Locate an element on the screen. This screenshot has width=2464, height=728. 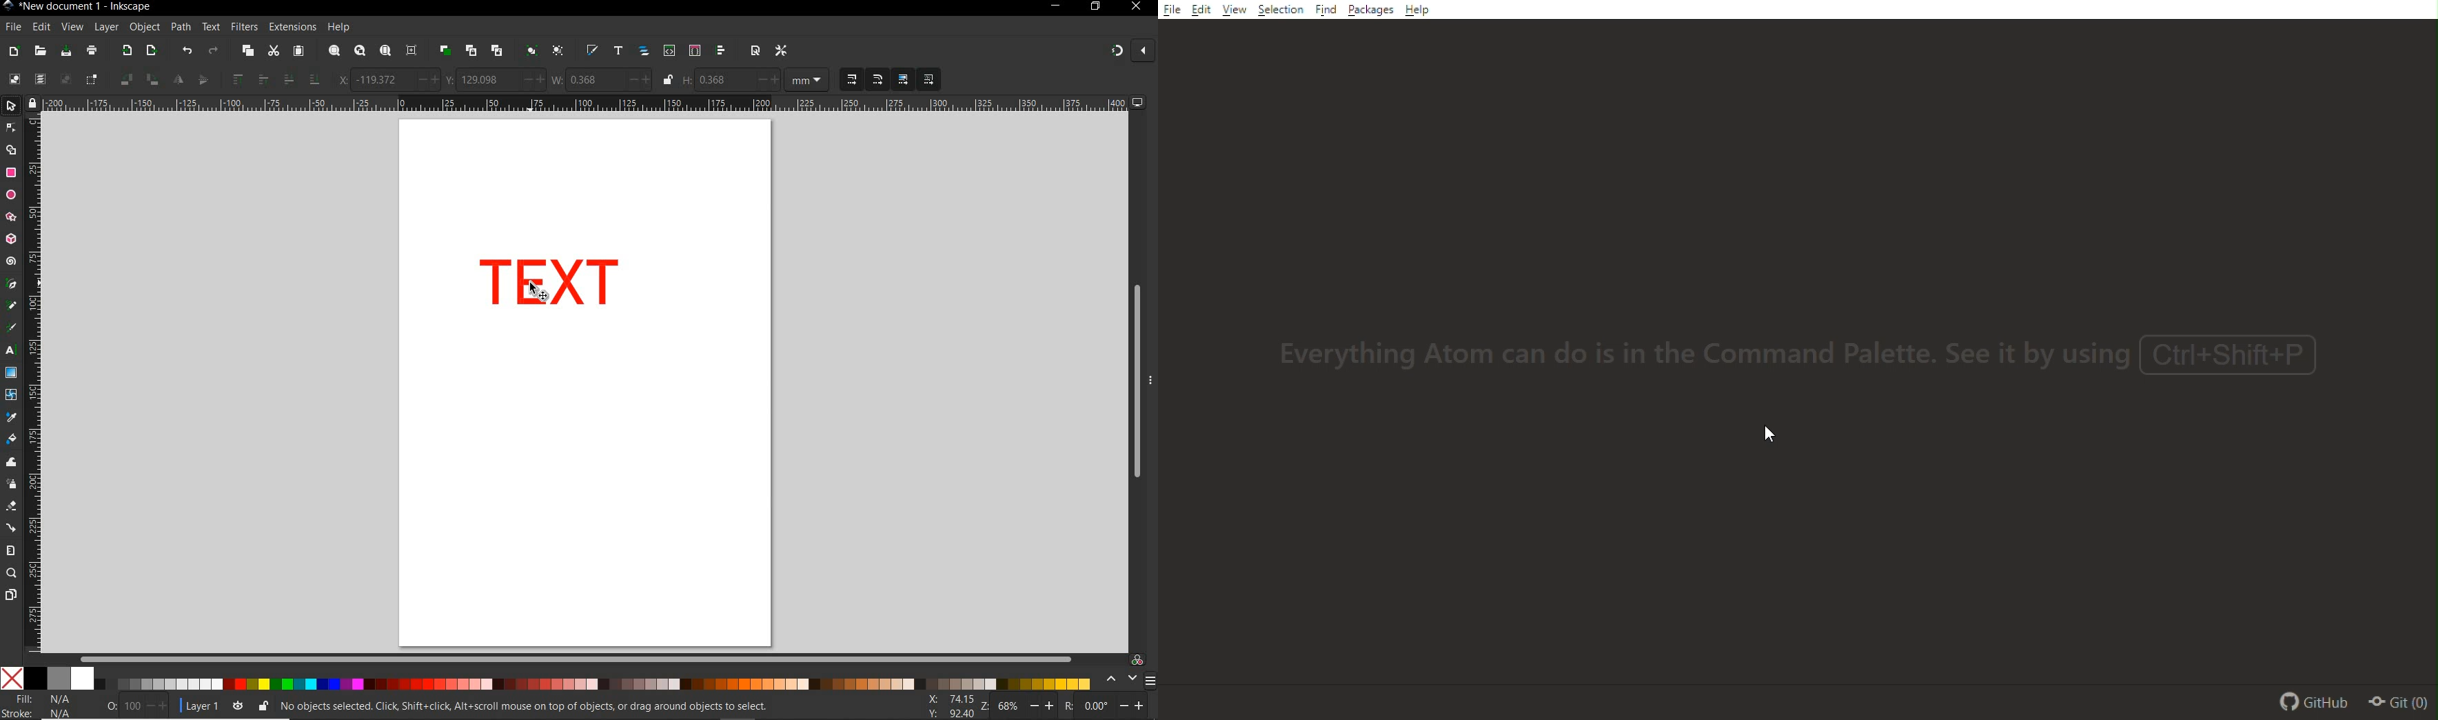
VERTICAL COORDINATE OF SELECTION is located at coordinates (494, 79).